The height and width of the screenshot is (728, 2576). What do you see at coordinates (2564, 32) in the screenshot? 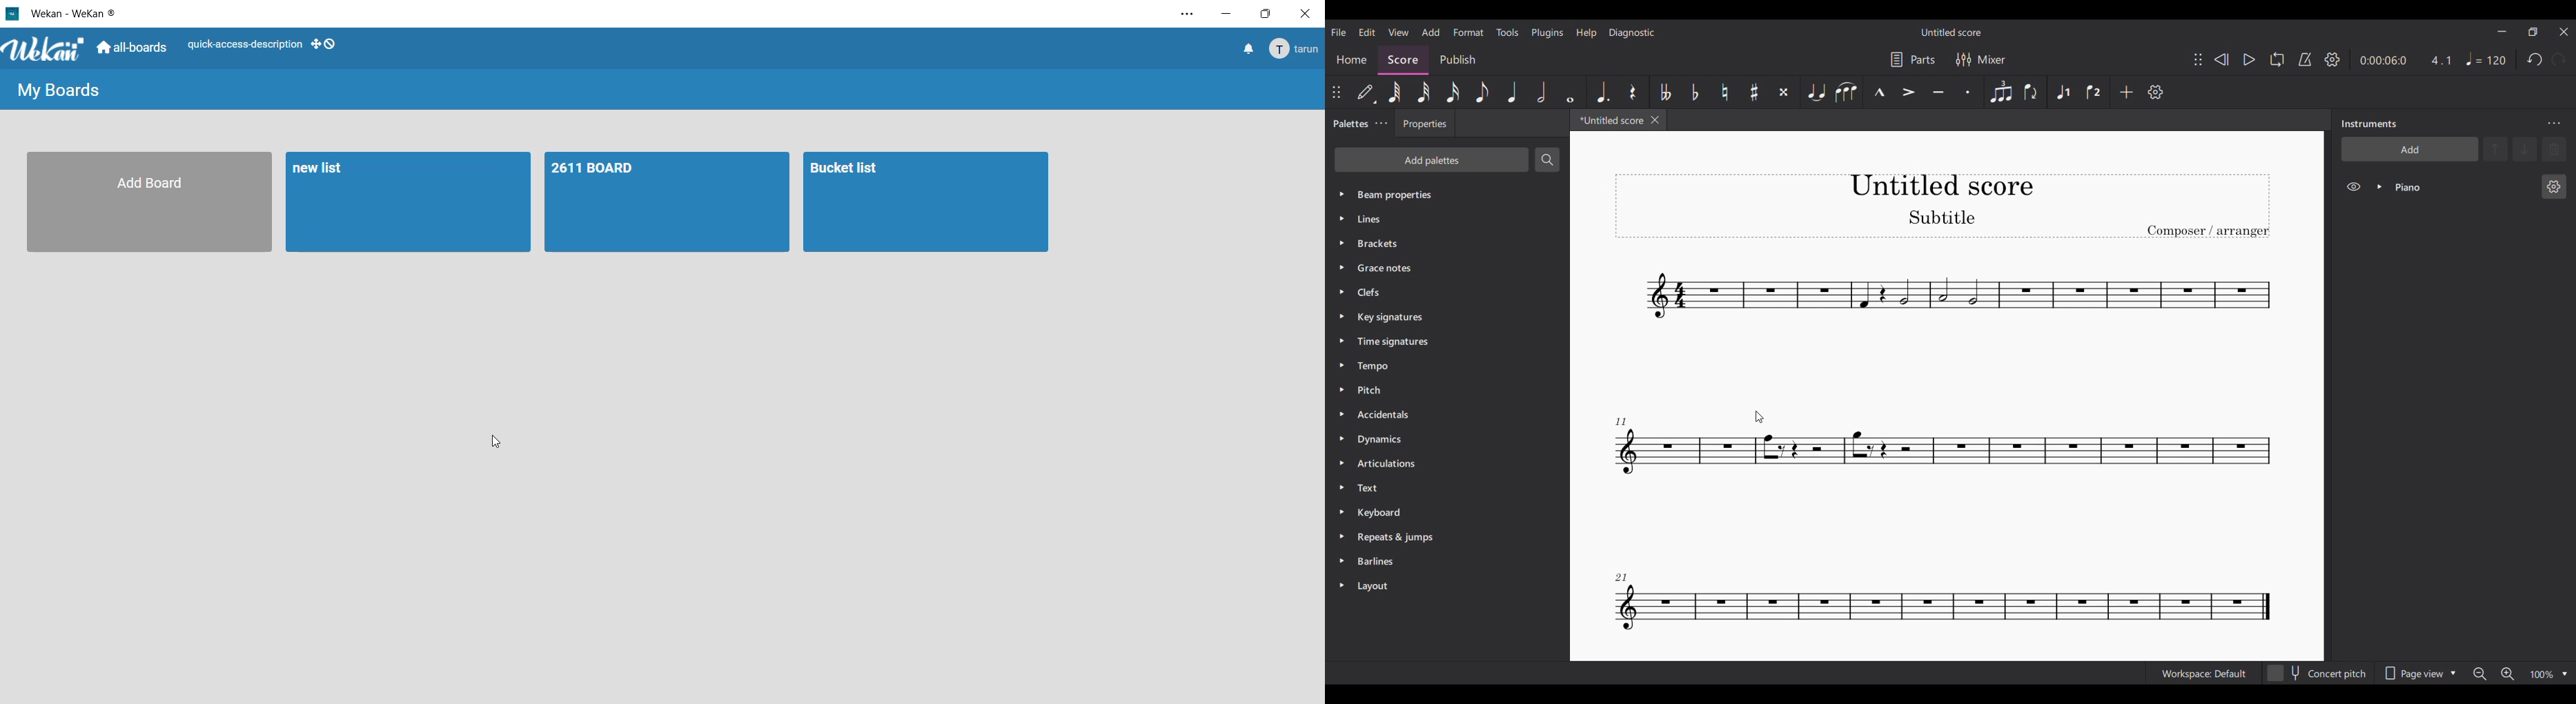
I see `Close interface` at bounding box center [2564, 32].